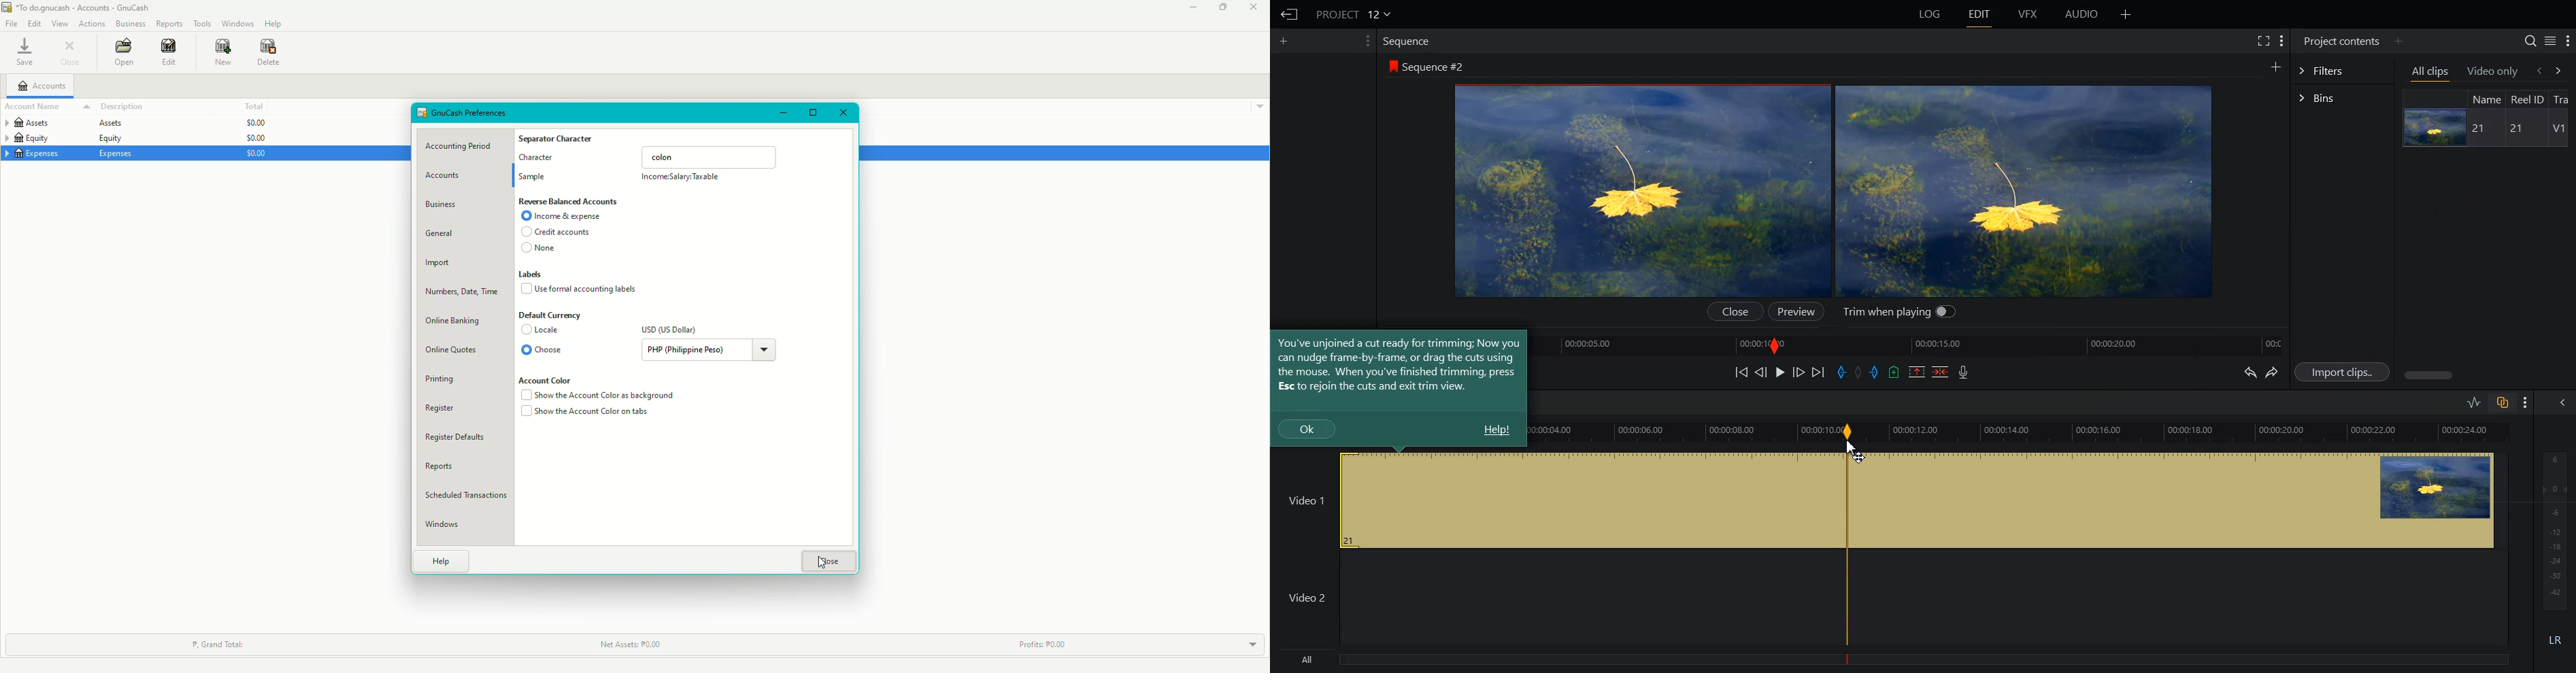  Describe the element at coordinates (2282, 42) in the screenshot. I see `Show Setting Menu` at that location.